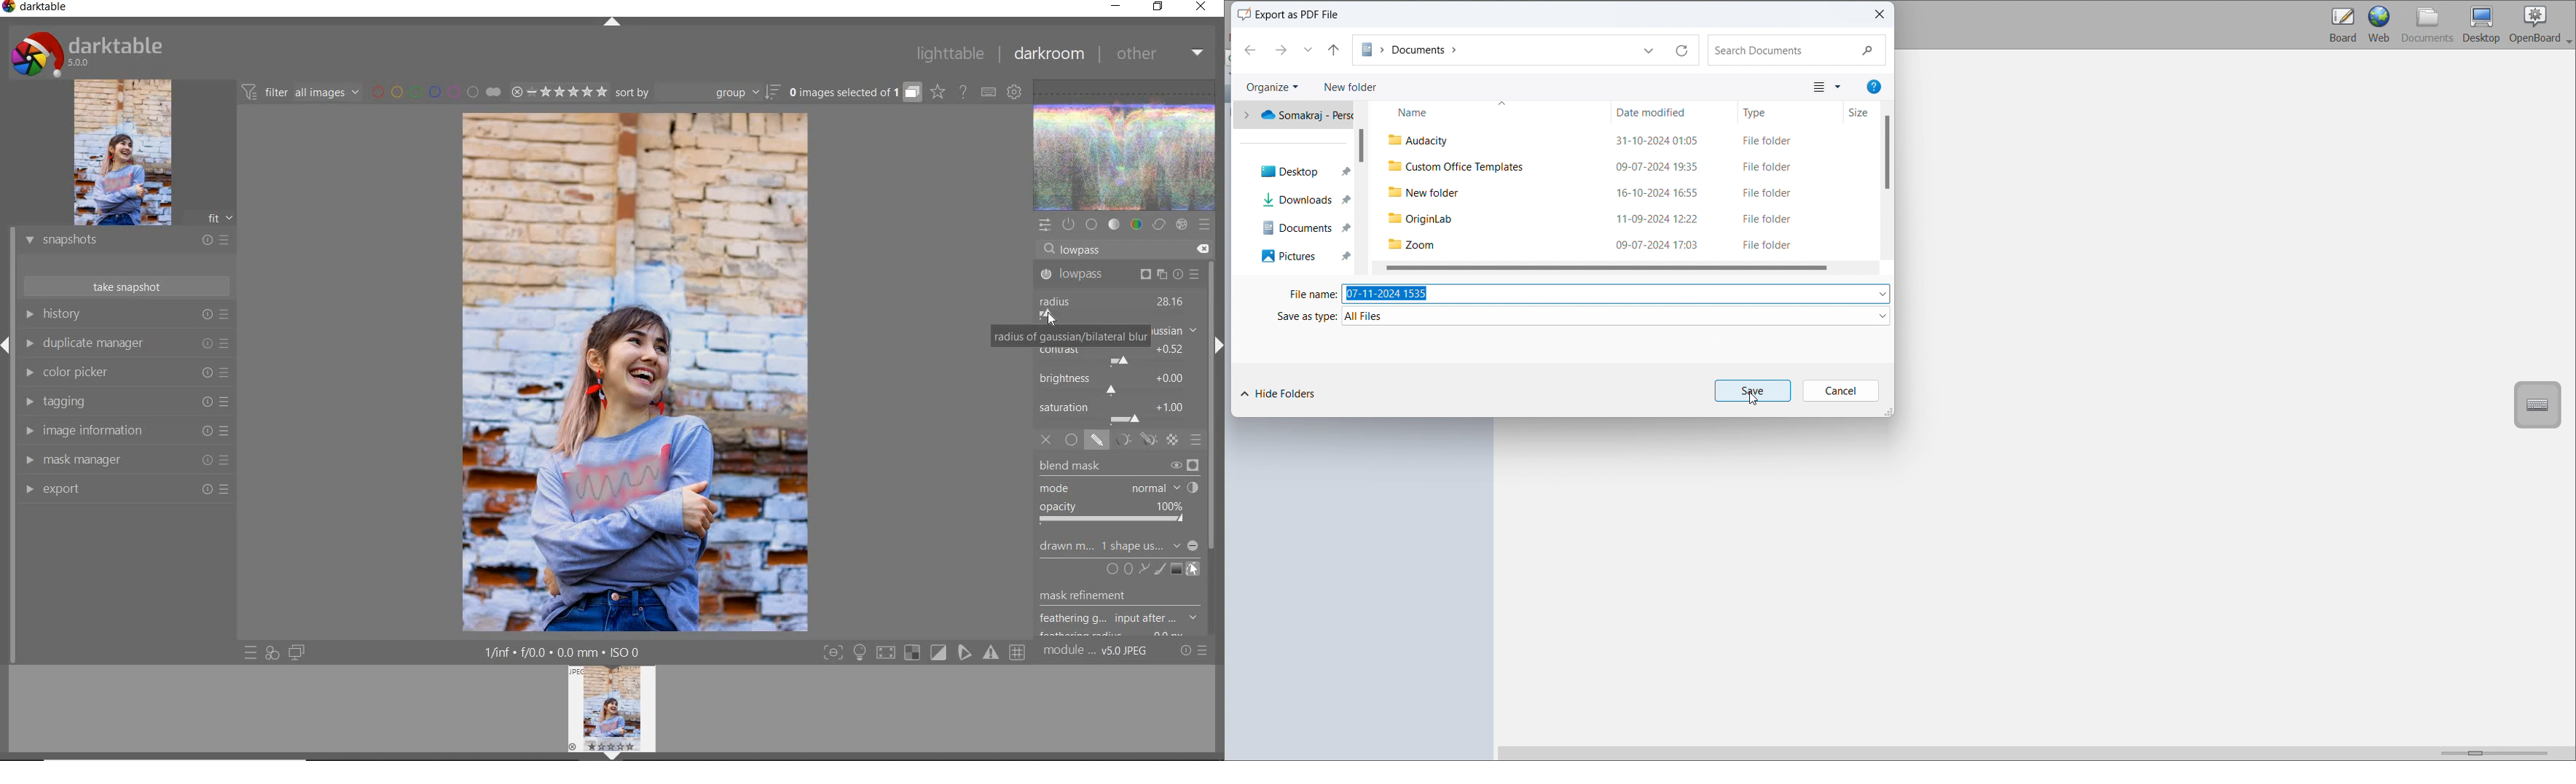 This screenshot has width=2576, height=784. Describe the element at coordinates (1071, 440) in the screenshot. I see `uniformly` at that location.